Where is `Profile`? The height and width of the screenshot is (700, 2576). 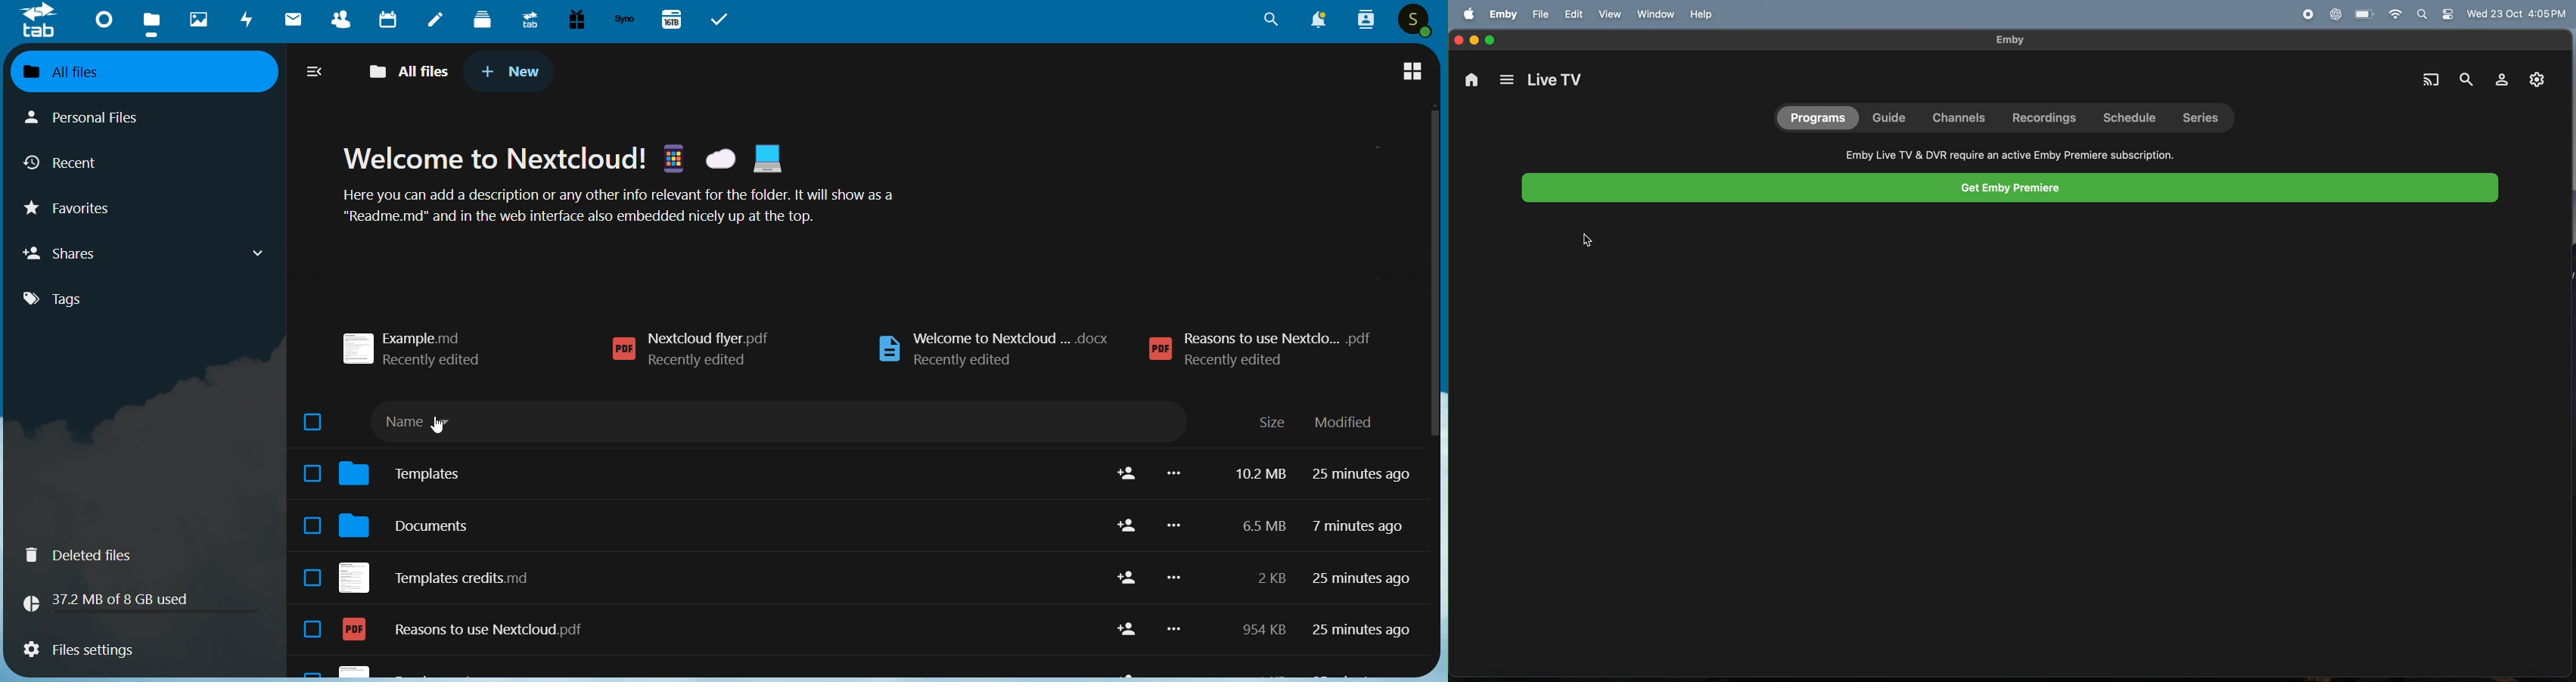 Profile is located at coordinates (1419, 20).